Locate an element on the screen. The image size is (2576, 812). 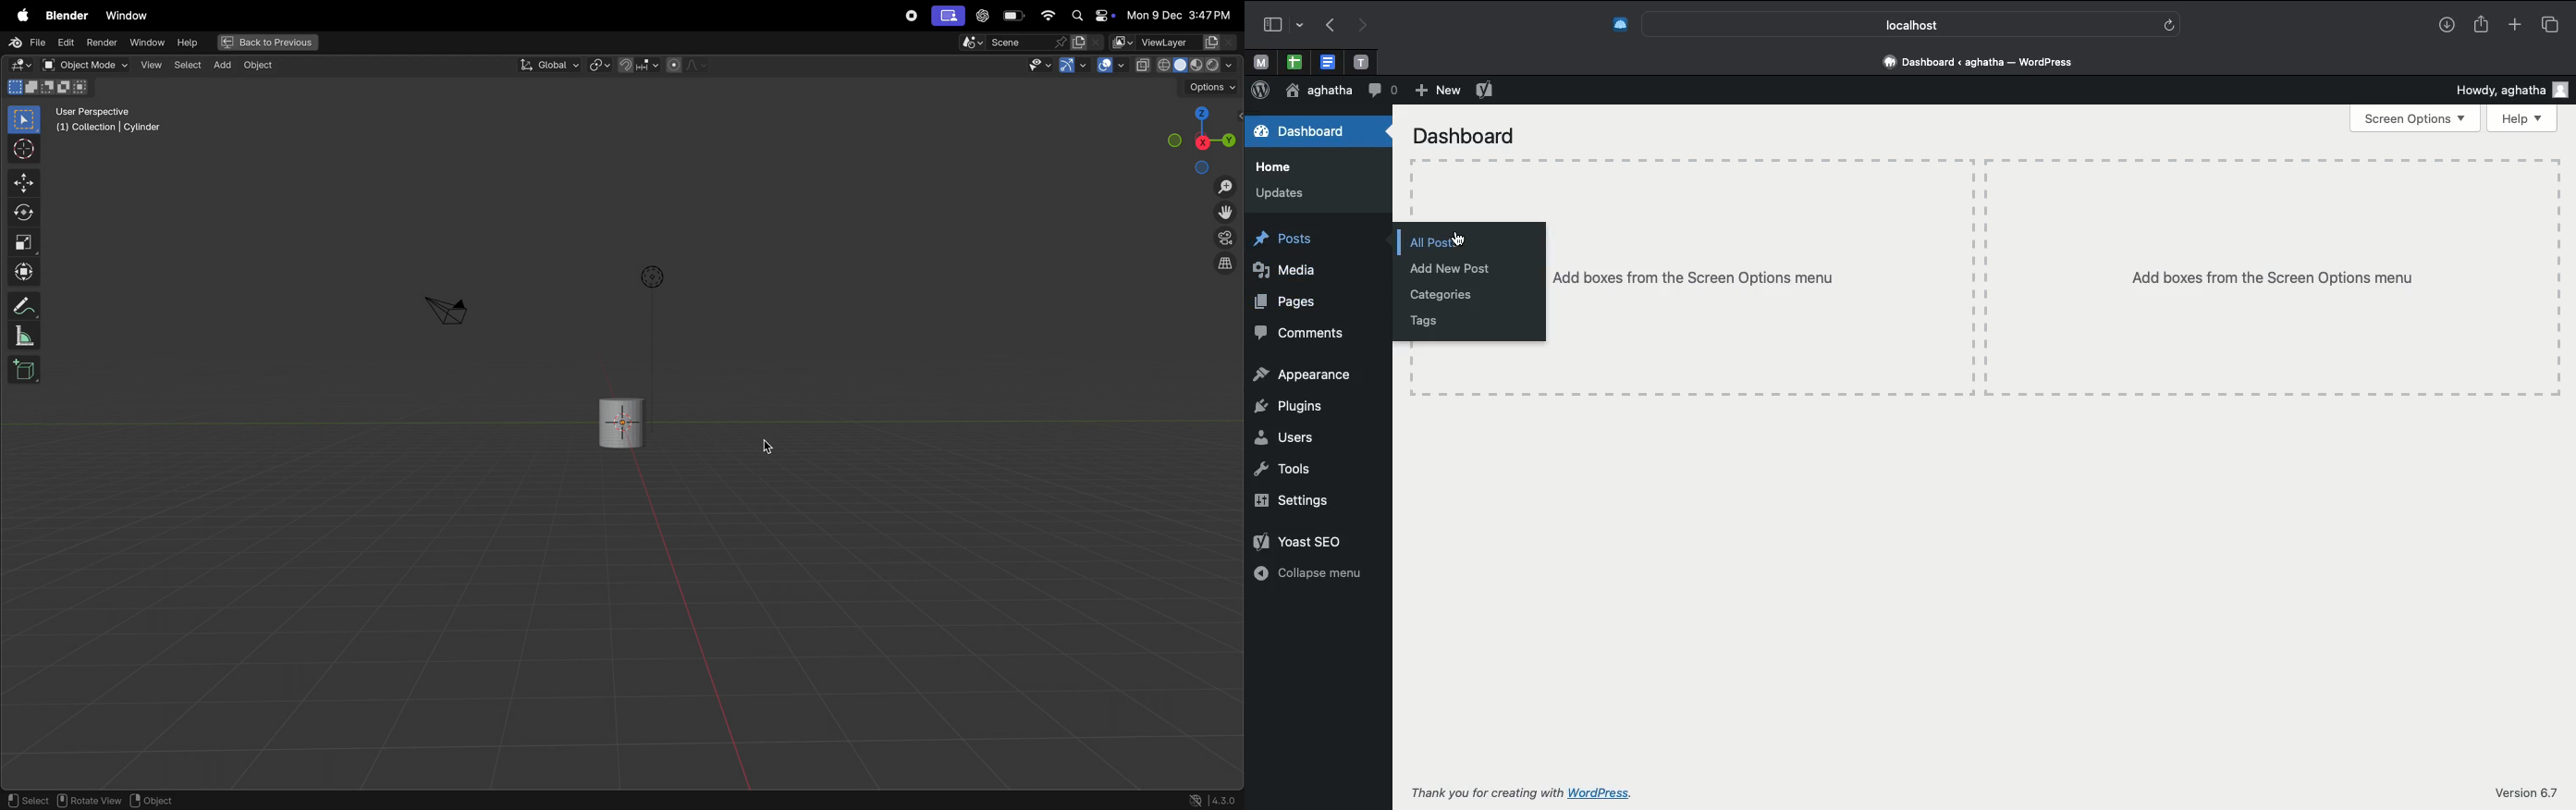
scale is located at coordinates (24, 242).